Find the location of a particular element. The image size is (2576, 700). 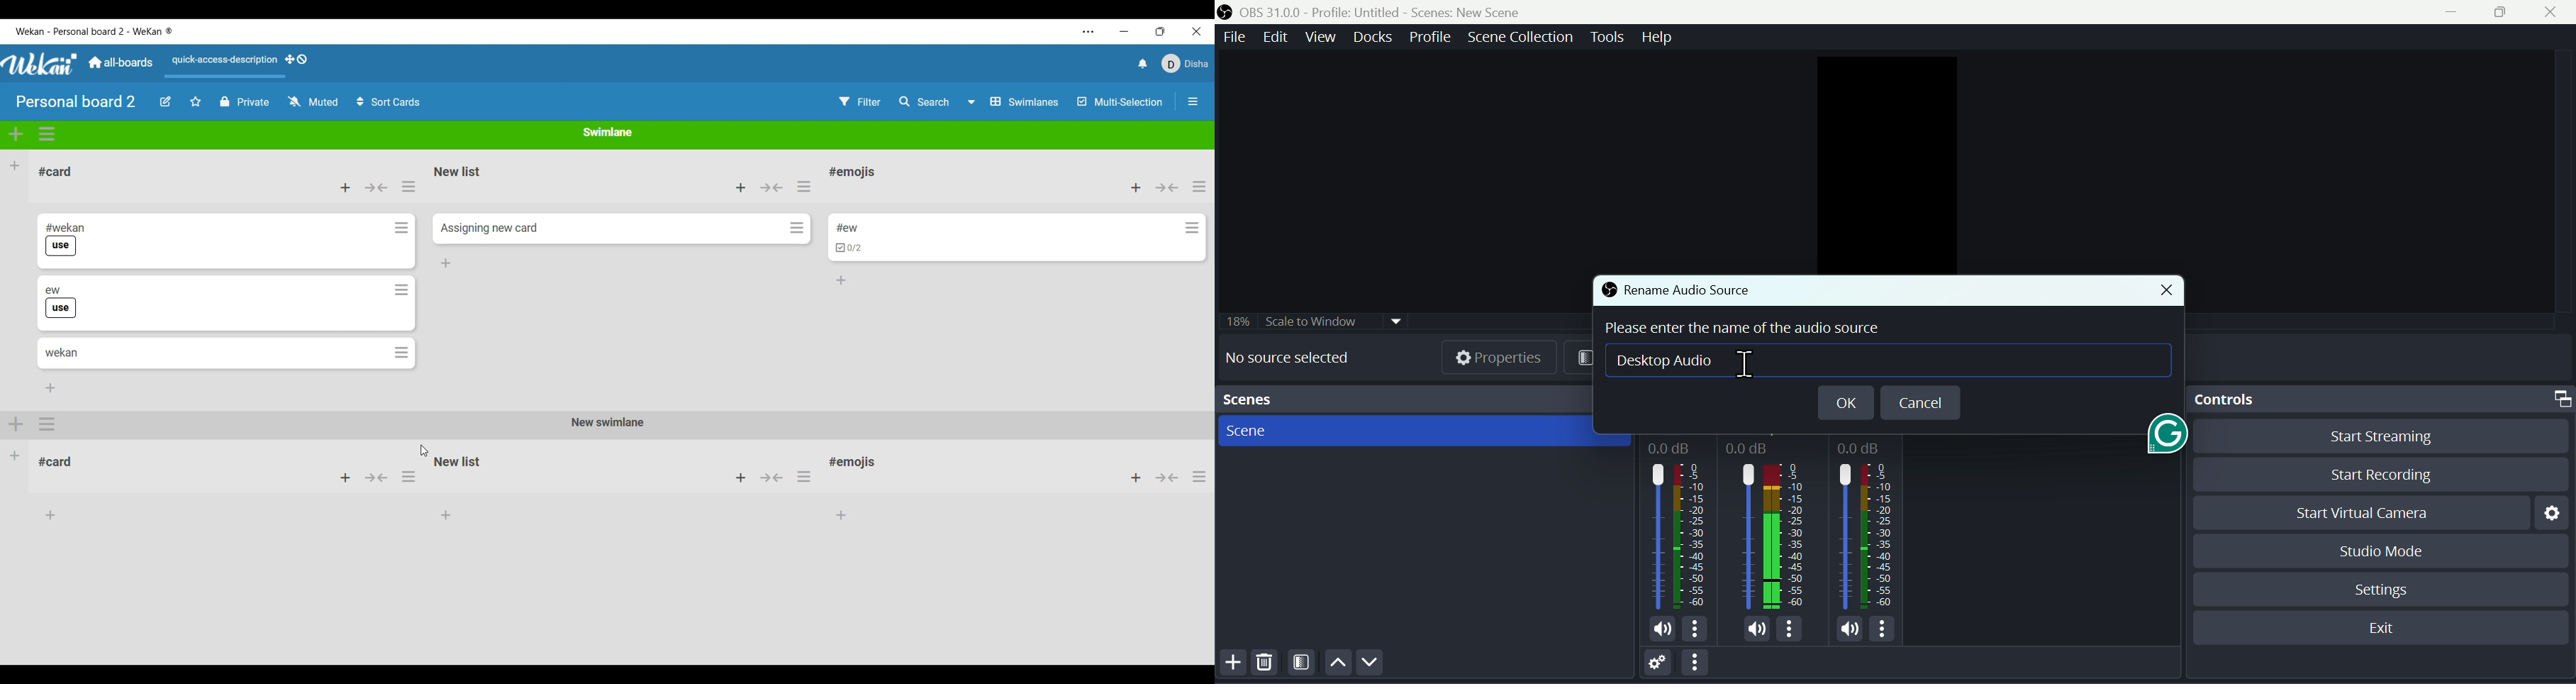

OK is located at coordinates (1844, 402).